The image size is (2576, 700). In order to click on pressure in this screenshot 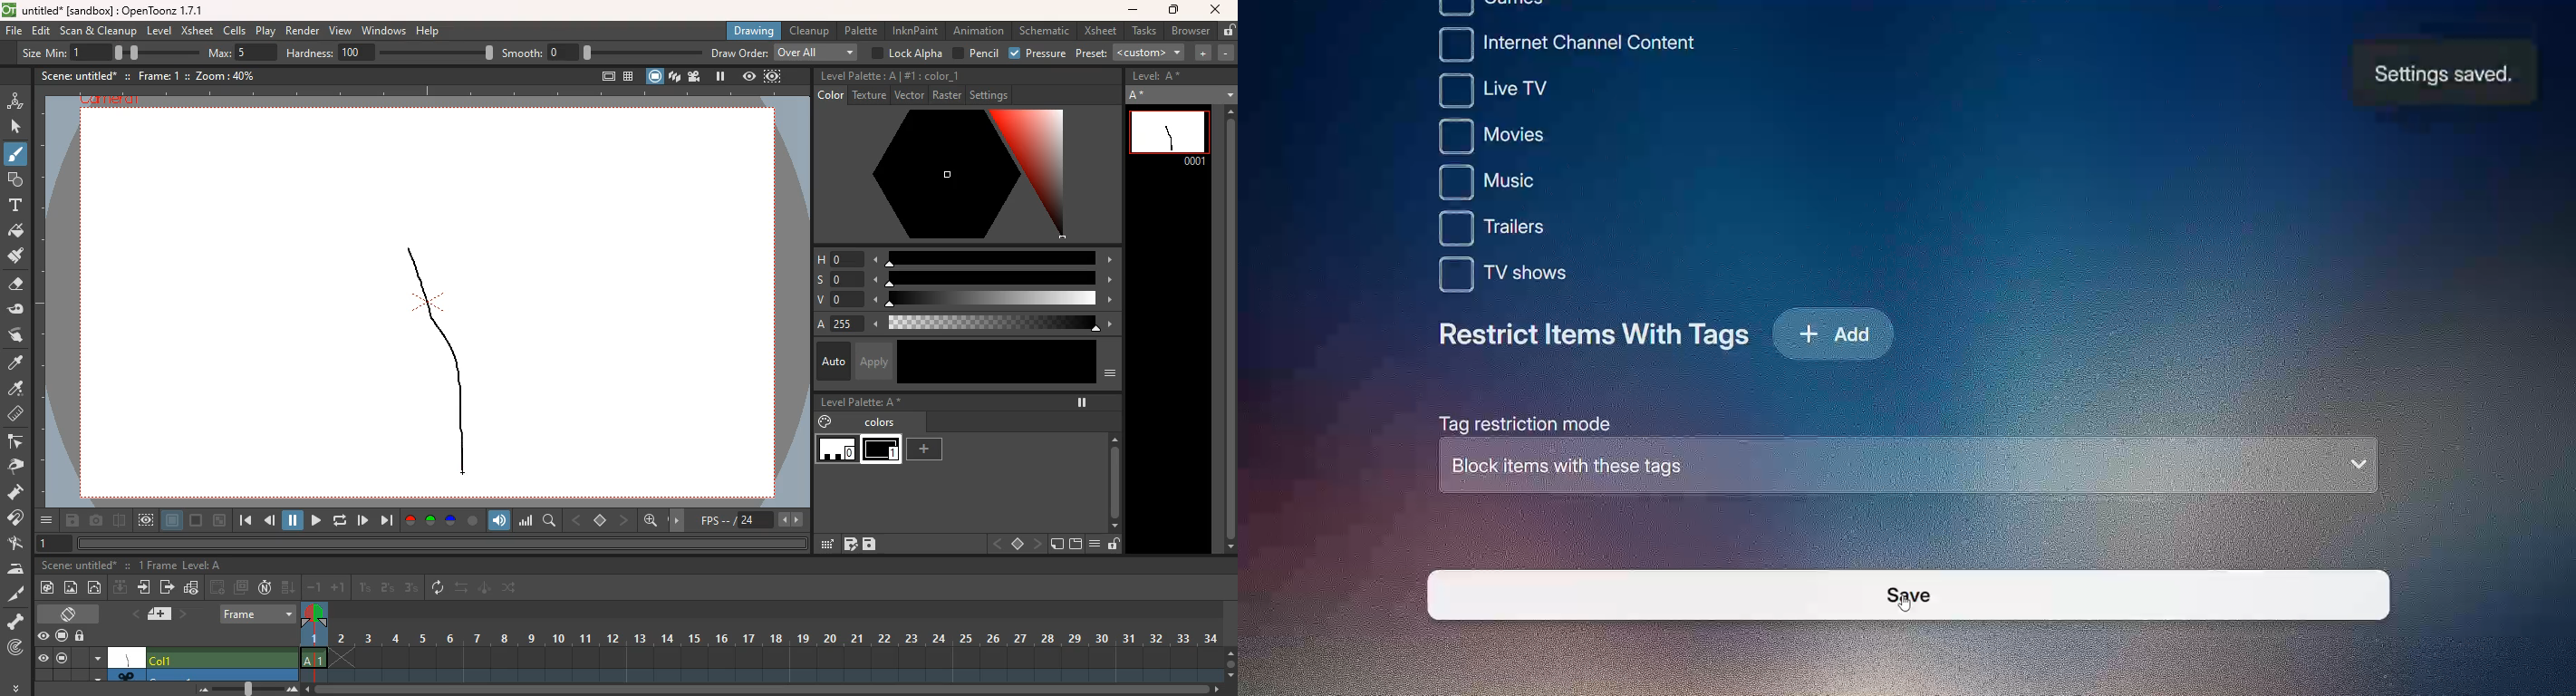, I will do `click(1037, 53)`.